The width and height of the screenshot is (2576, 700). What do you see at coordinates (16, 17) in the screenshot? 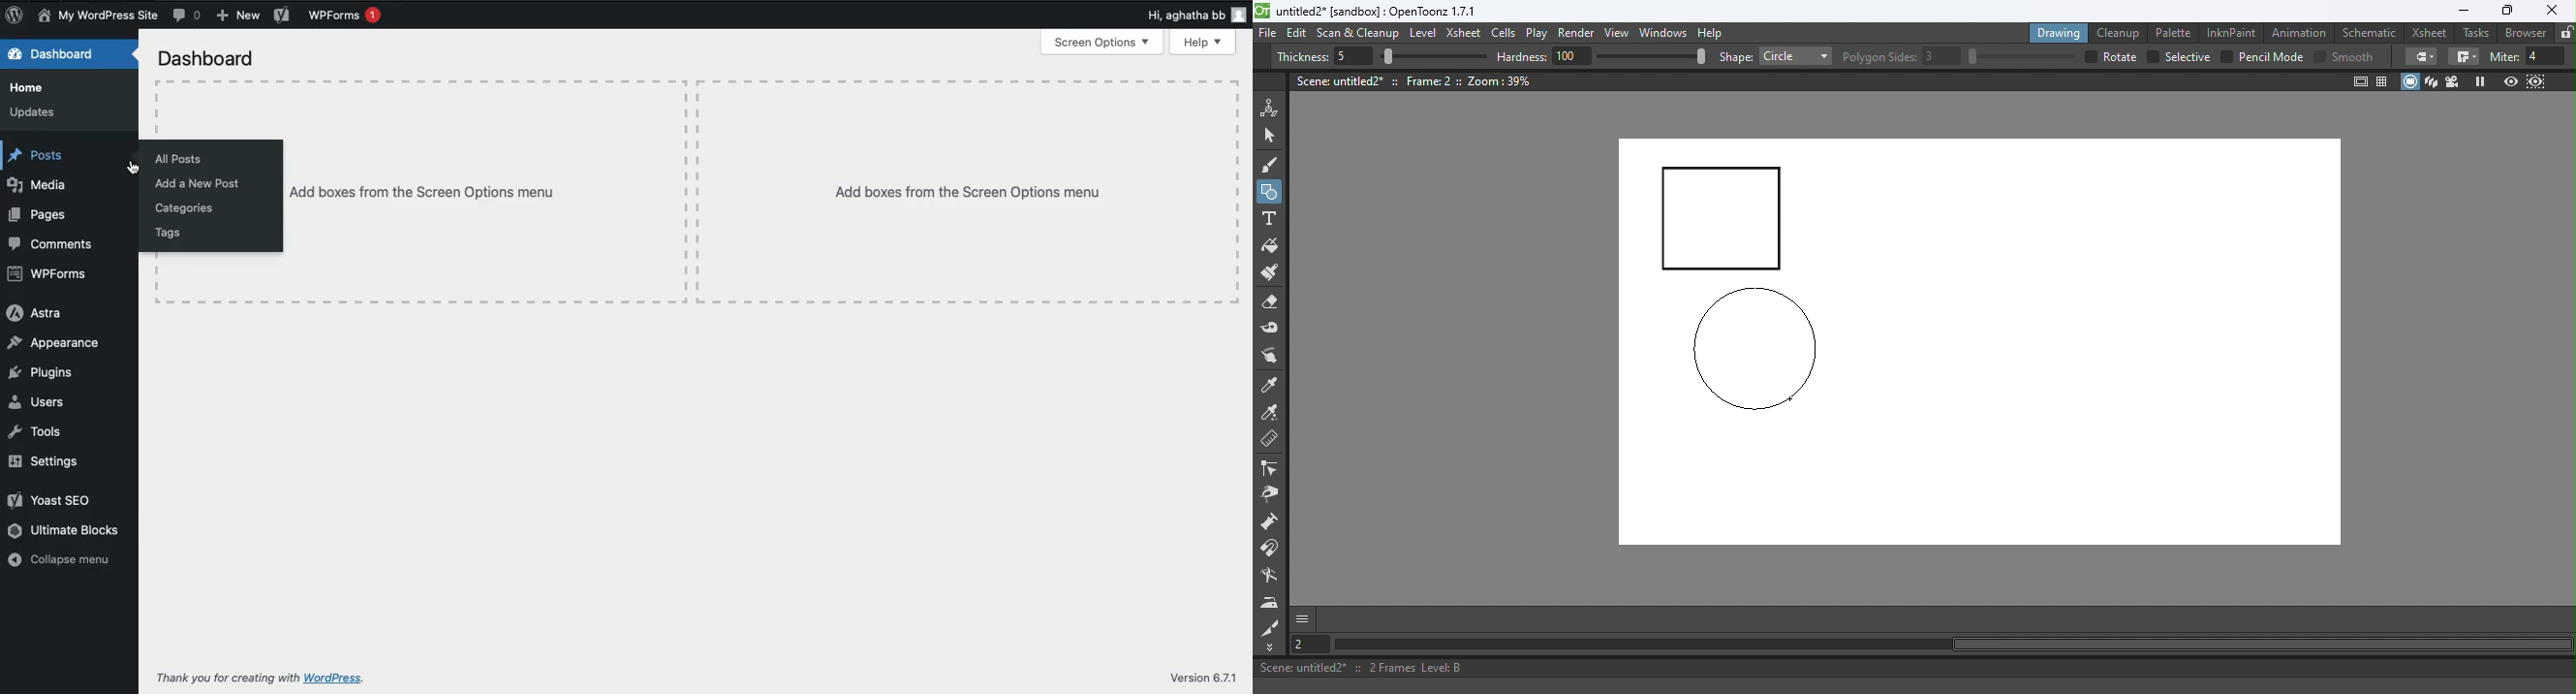
I see `Logo` at bounding box center [16, 17].